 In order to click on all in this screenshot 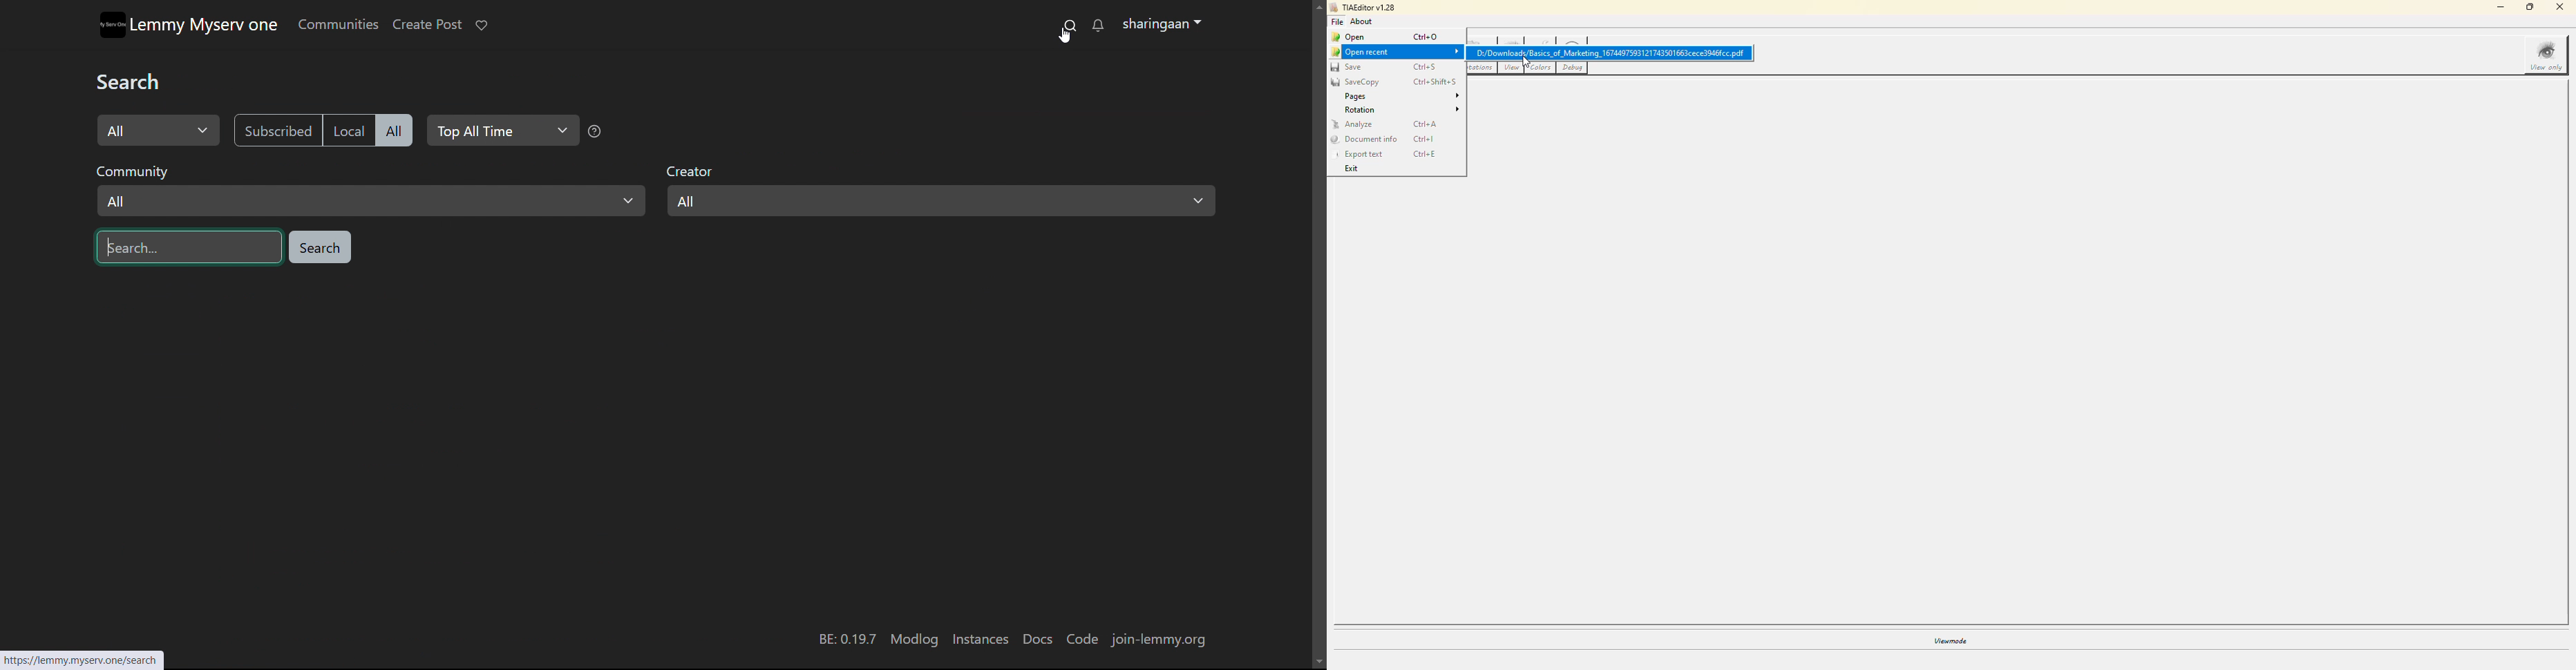, I will do `click(394, 130)`.